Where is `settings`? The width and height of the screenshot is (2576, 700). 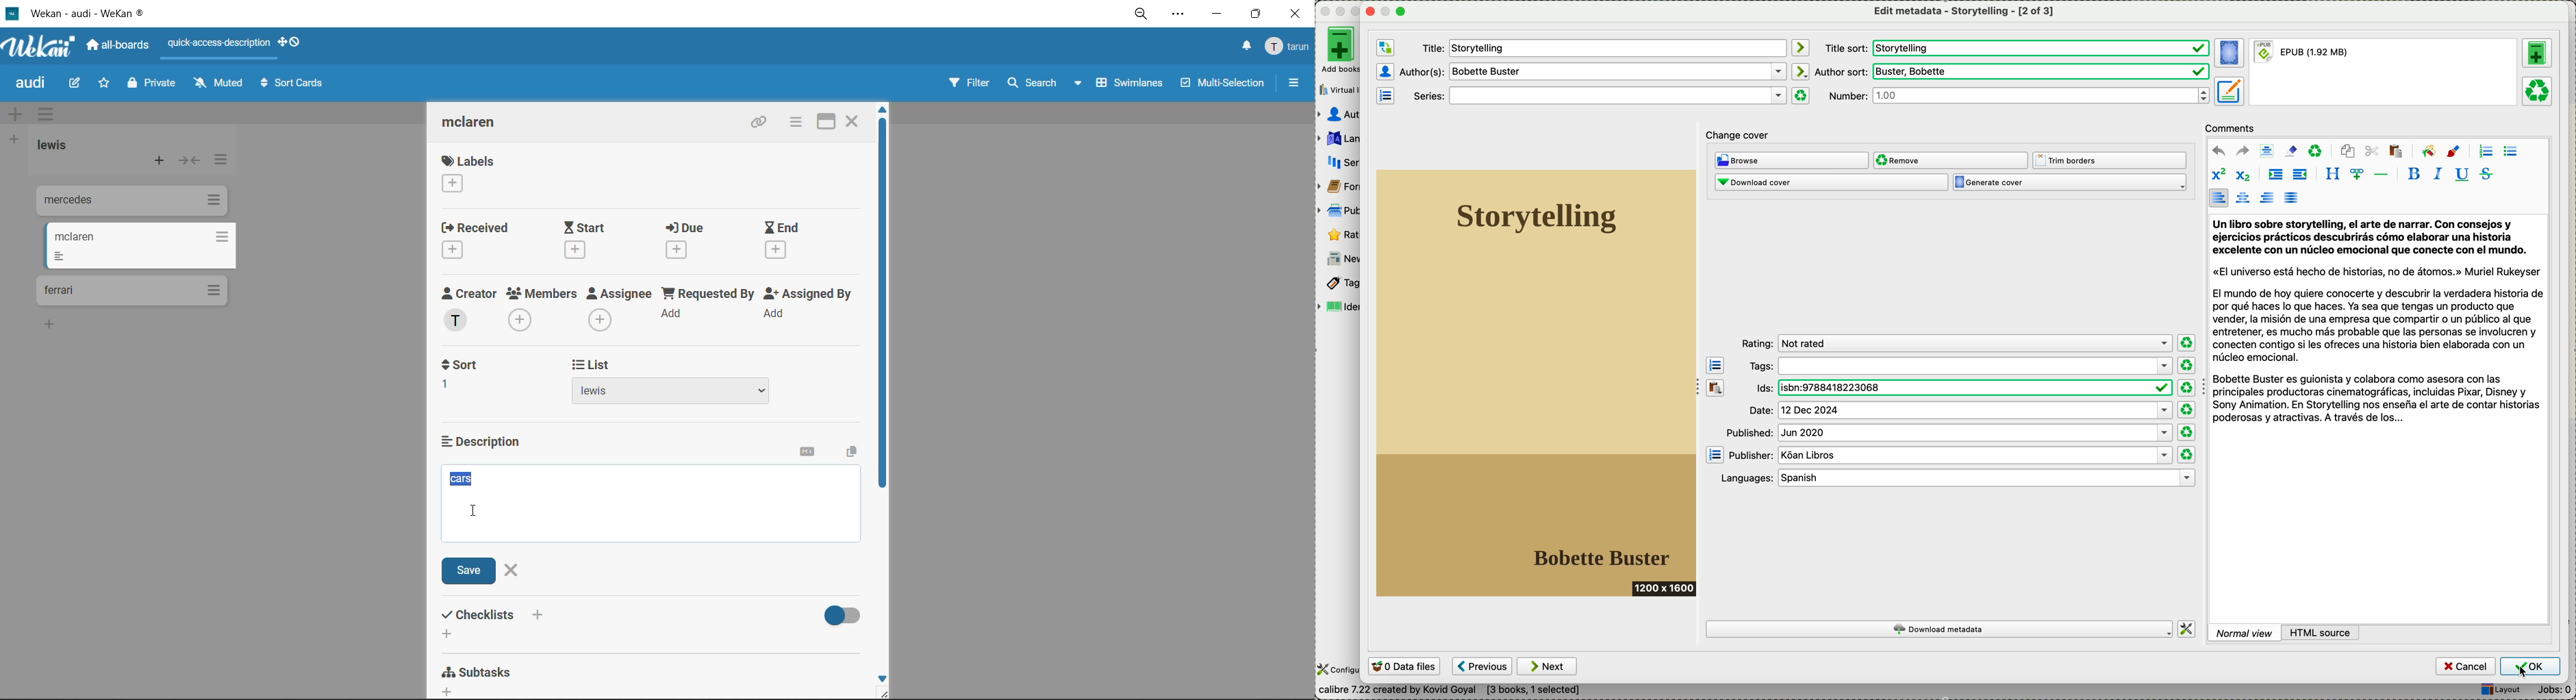
settings is located at coordinates (1177, 16).